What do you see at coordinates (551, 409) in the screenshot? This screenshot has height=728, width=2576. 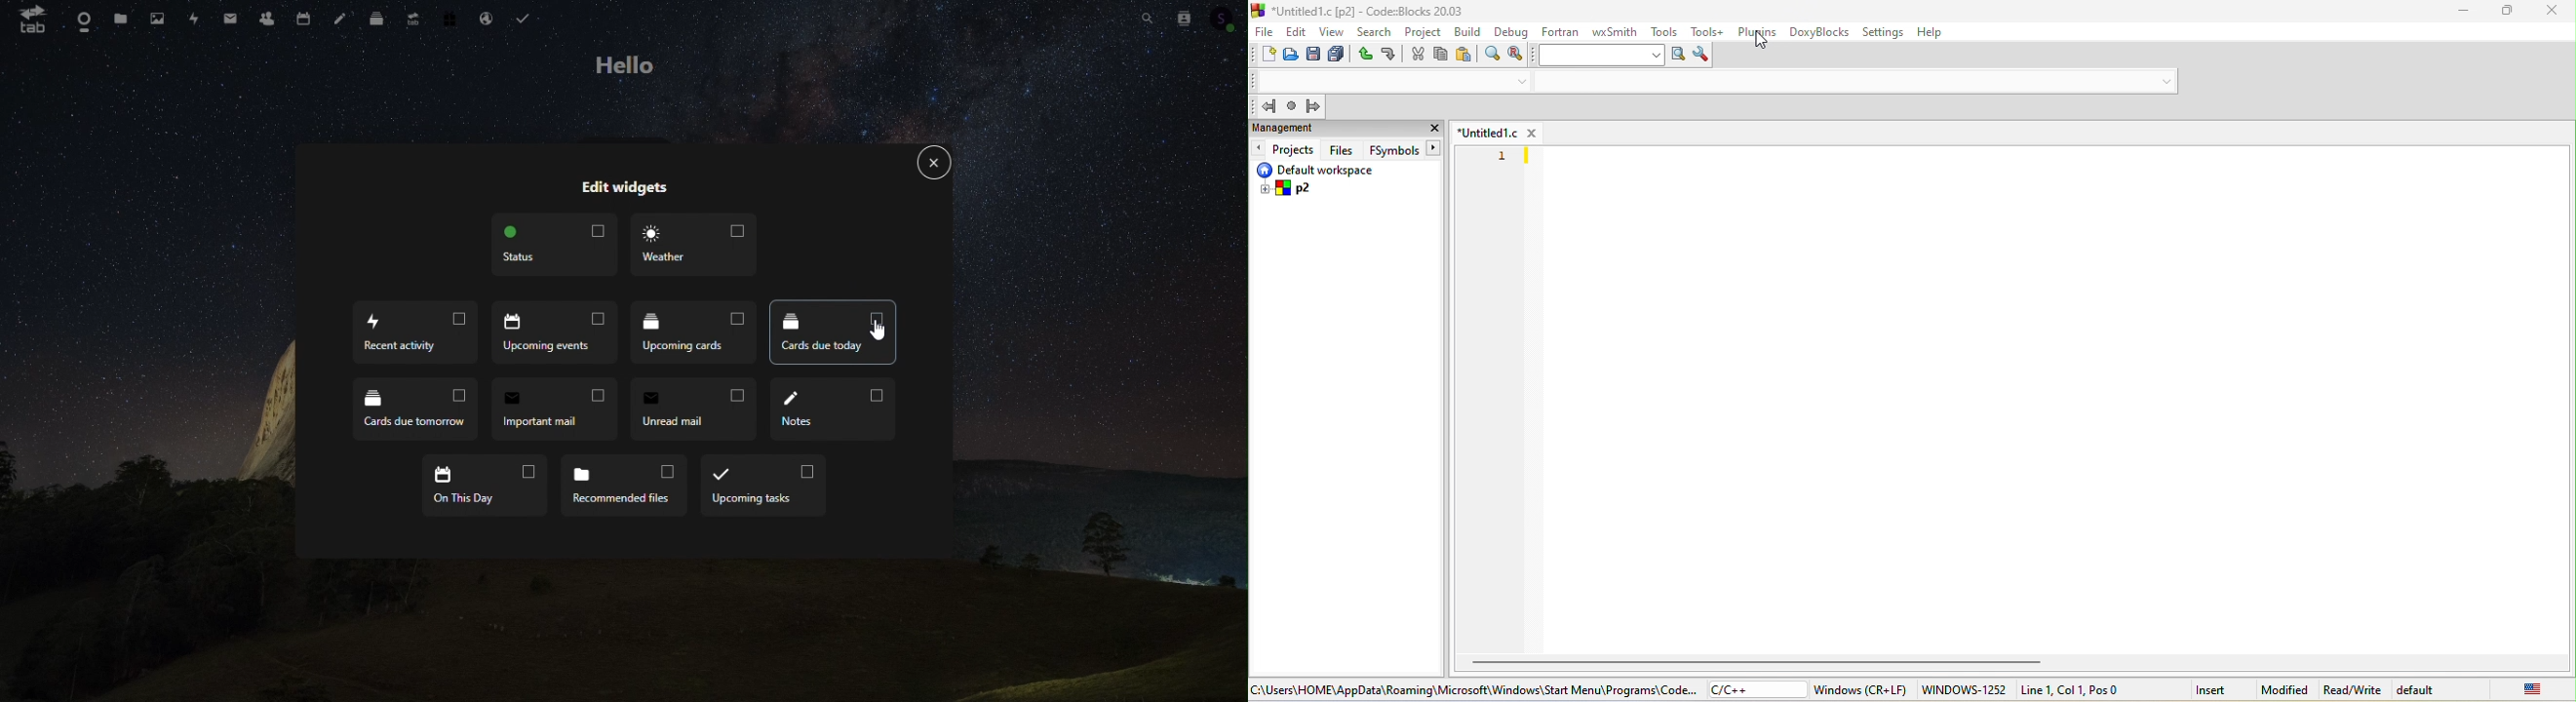 I see `Important mail` at bounding box center [551, 409].